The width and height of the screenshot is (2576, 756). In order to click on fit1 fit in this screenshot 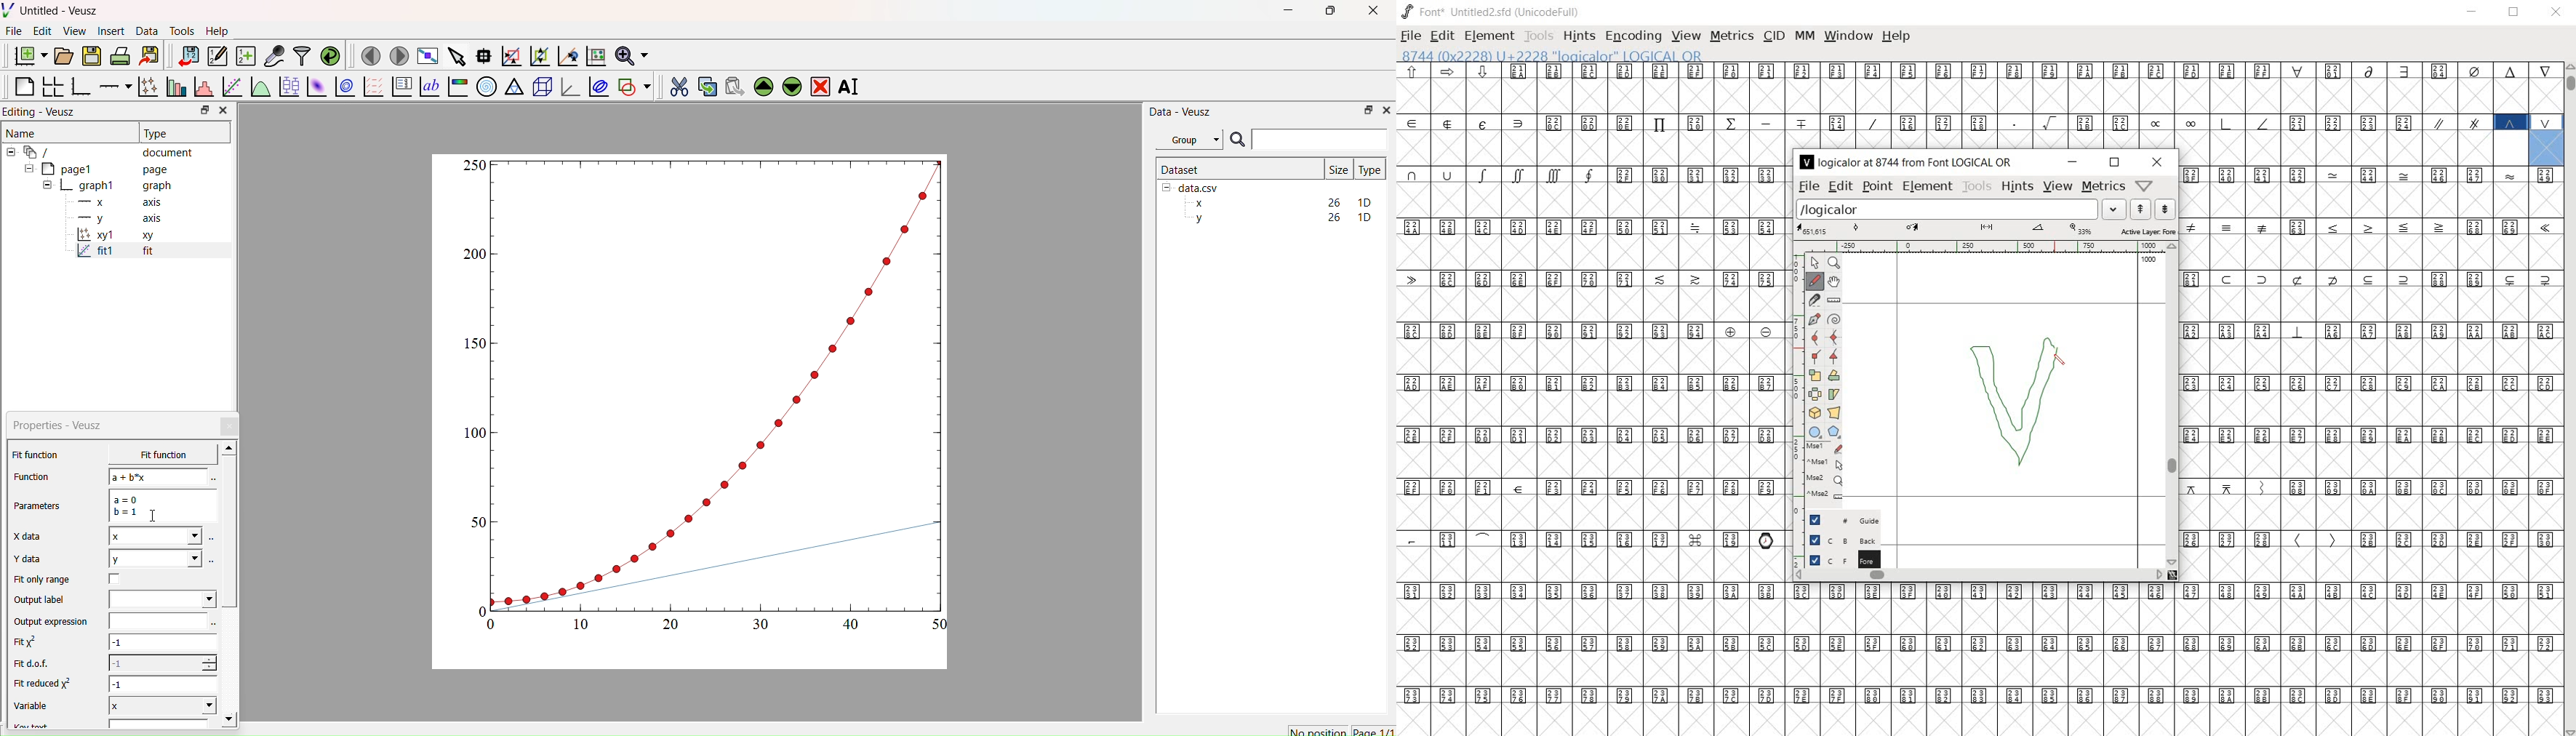, I will do `click(113, 254)`.